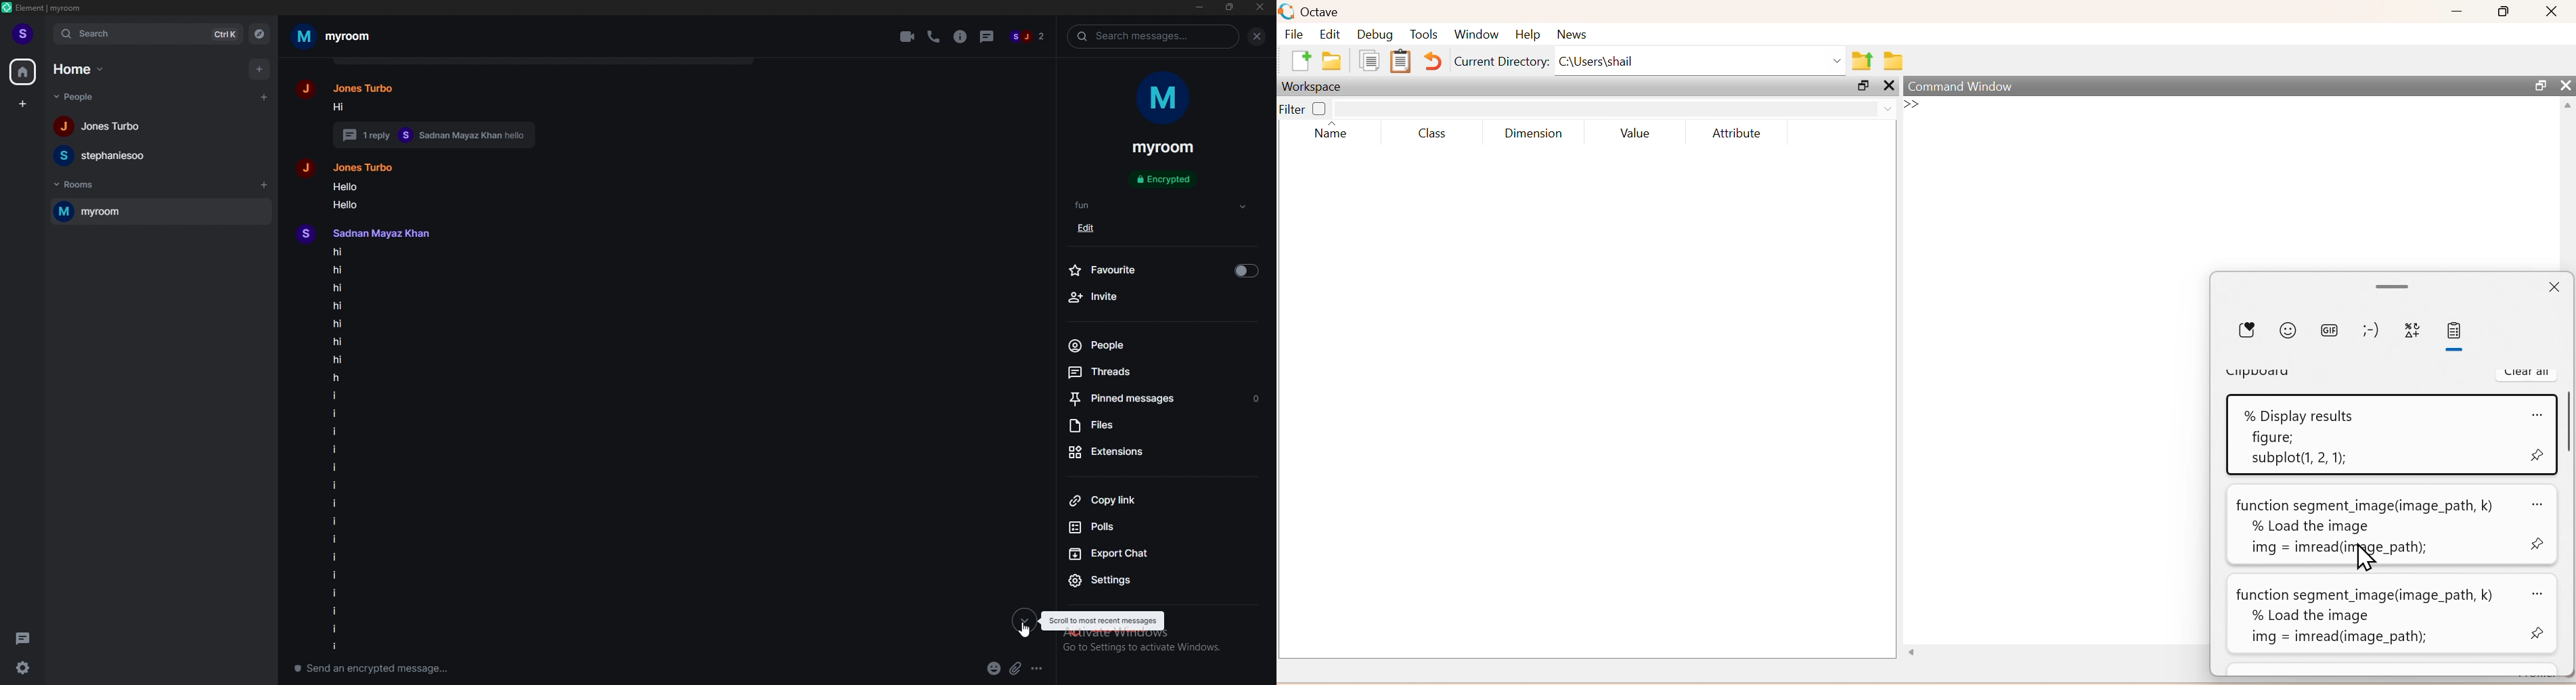 Image resolution: width=2576 pixels, height=700 pixels. I want to click on explore rooms, so click(259, 33).